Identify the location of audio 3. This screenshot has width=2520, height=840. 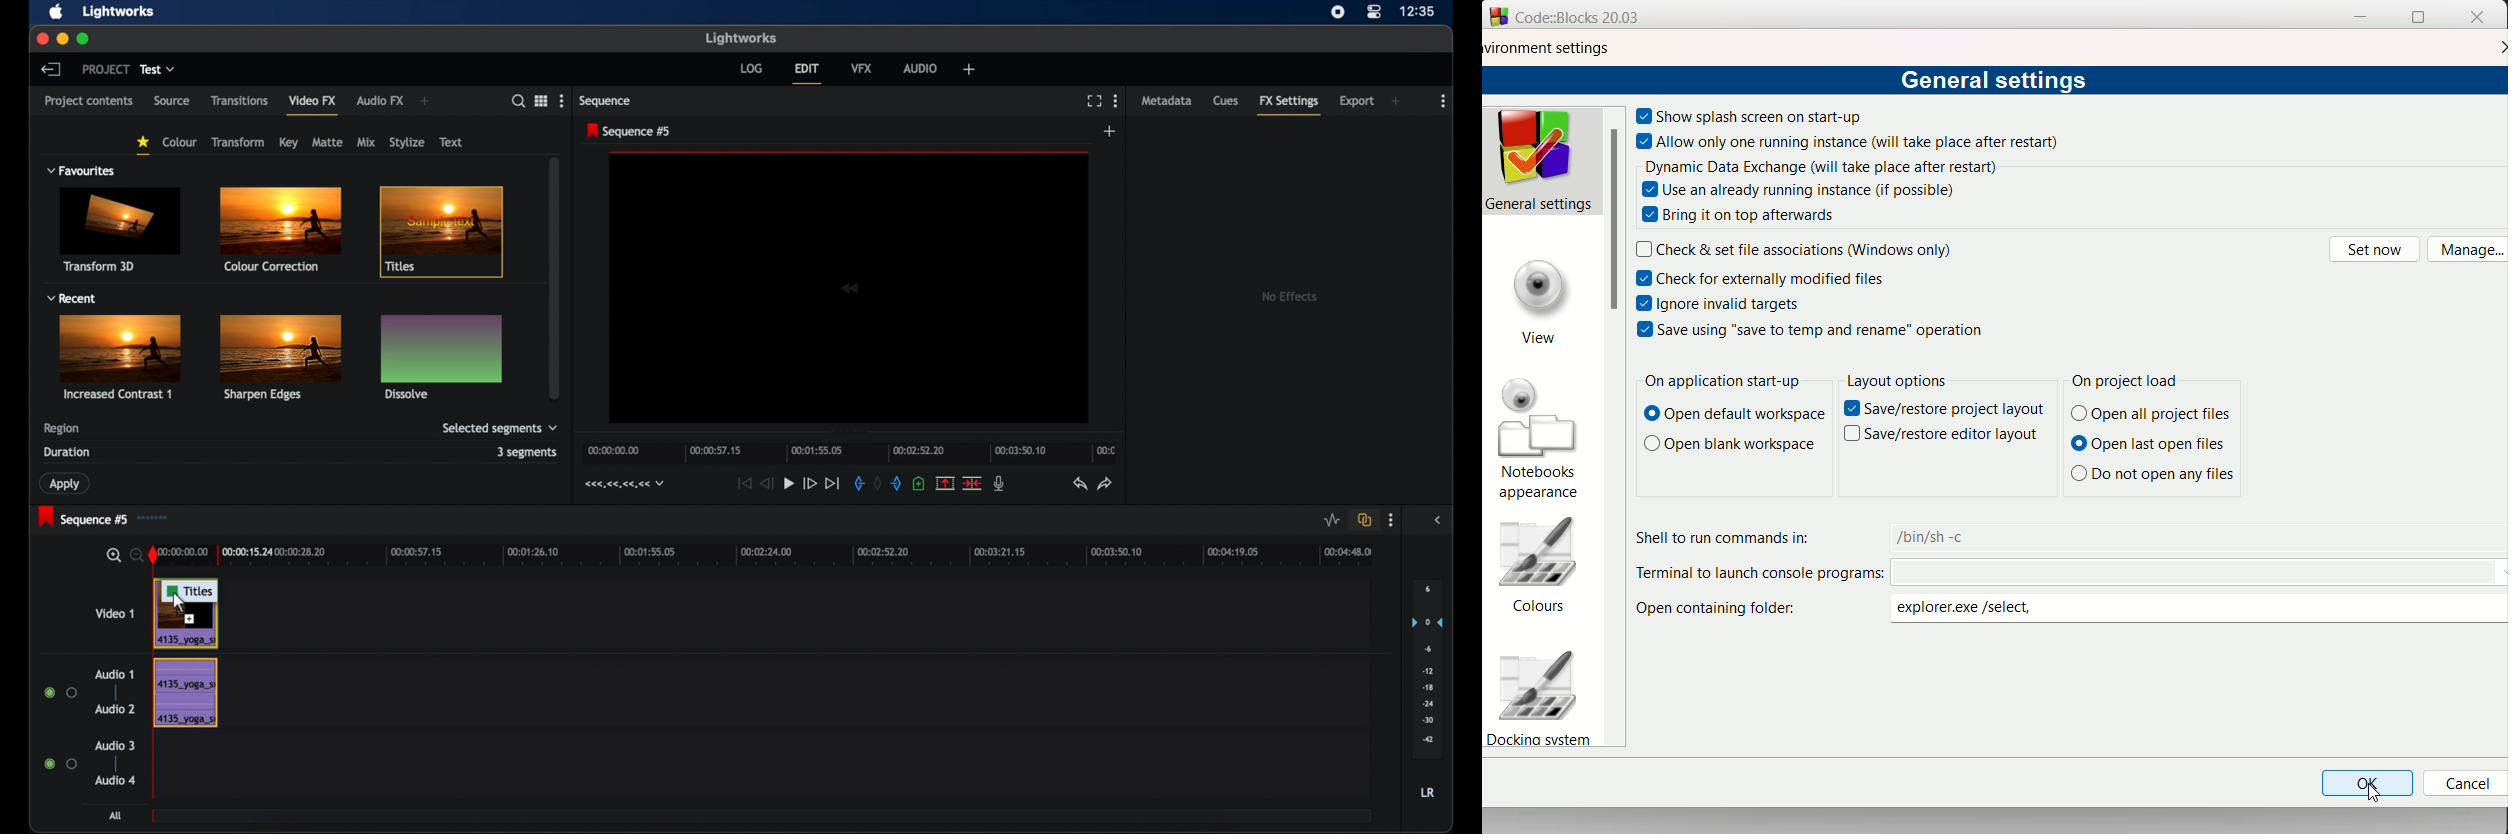
(114, 746).